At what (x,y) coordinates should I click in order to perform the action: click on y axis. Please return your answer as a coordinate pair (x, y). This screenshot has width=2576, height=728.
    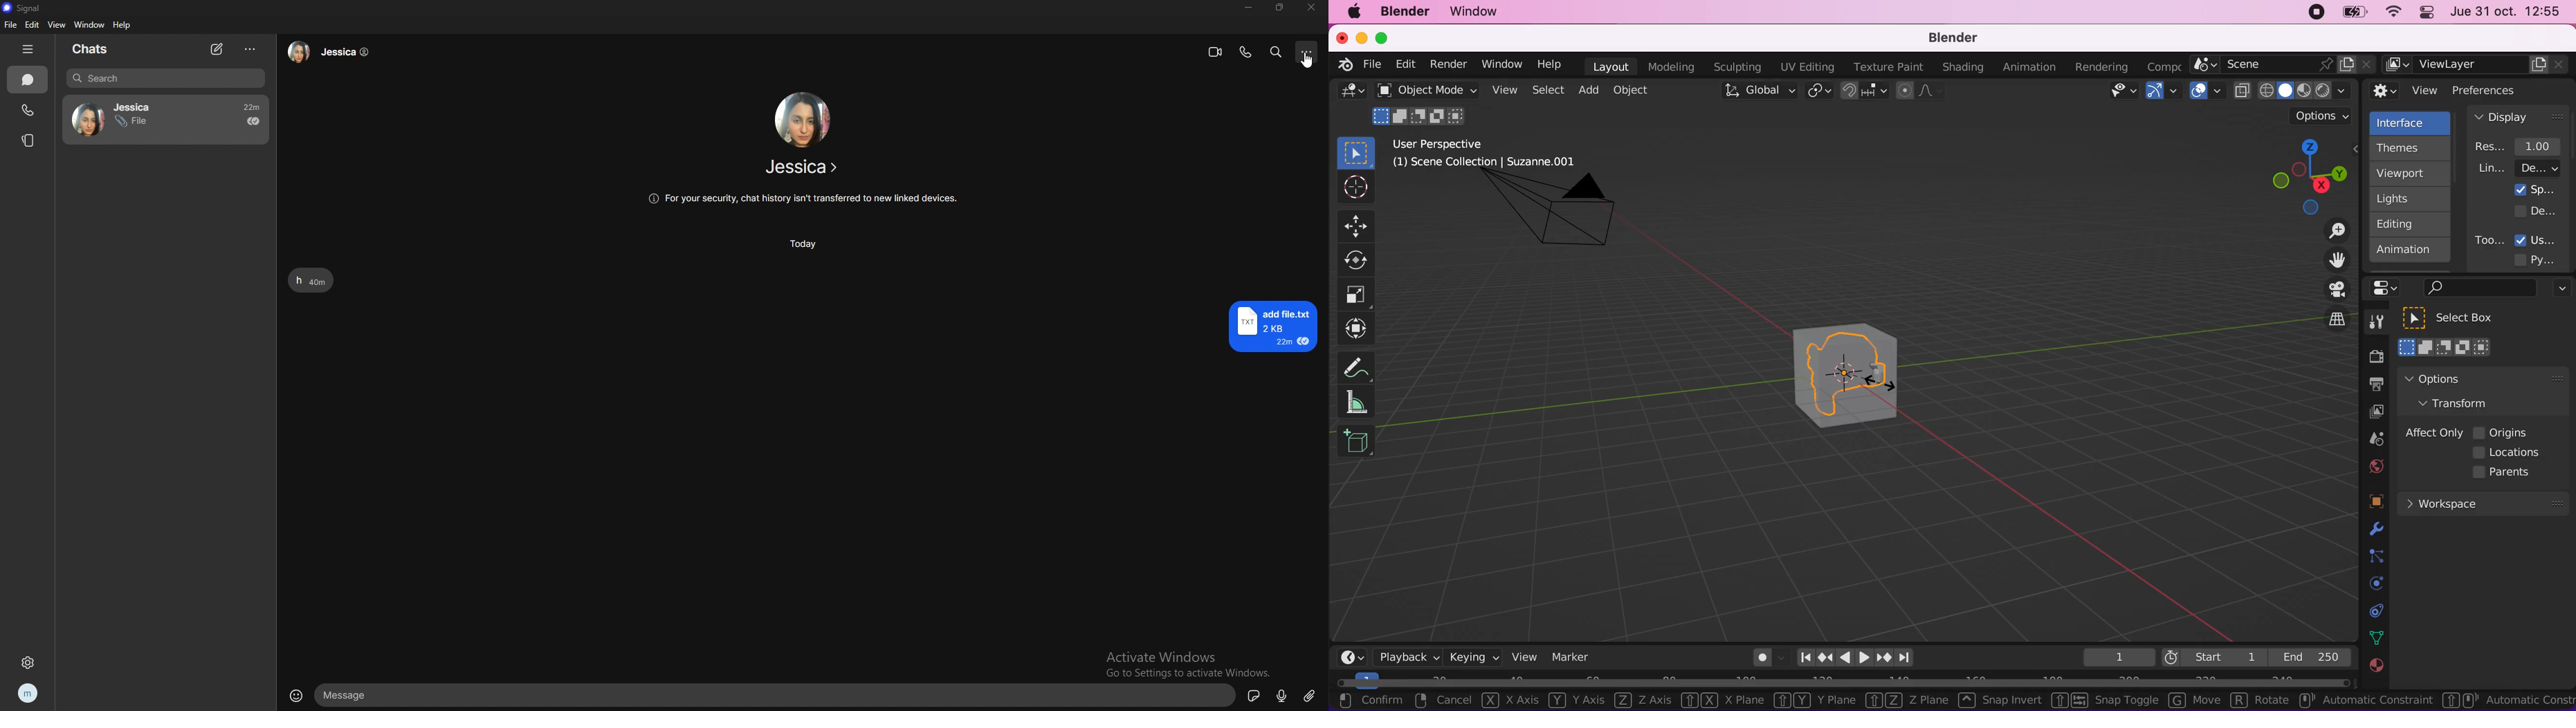
    Looking at the image, I should click on (1572, 701).